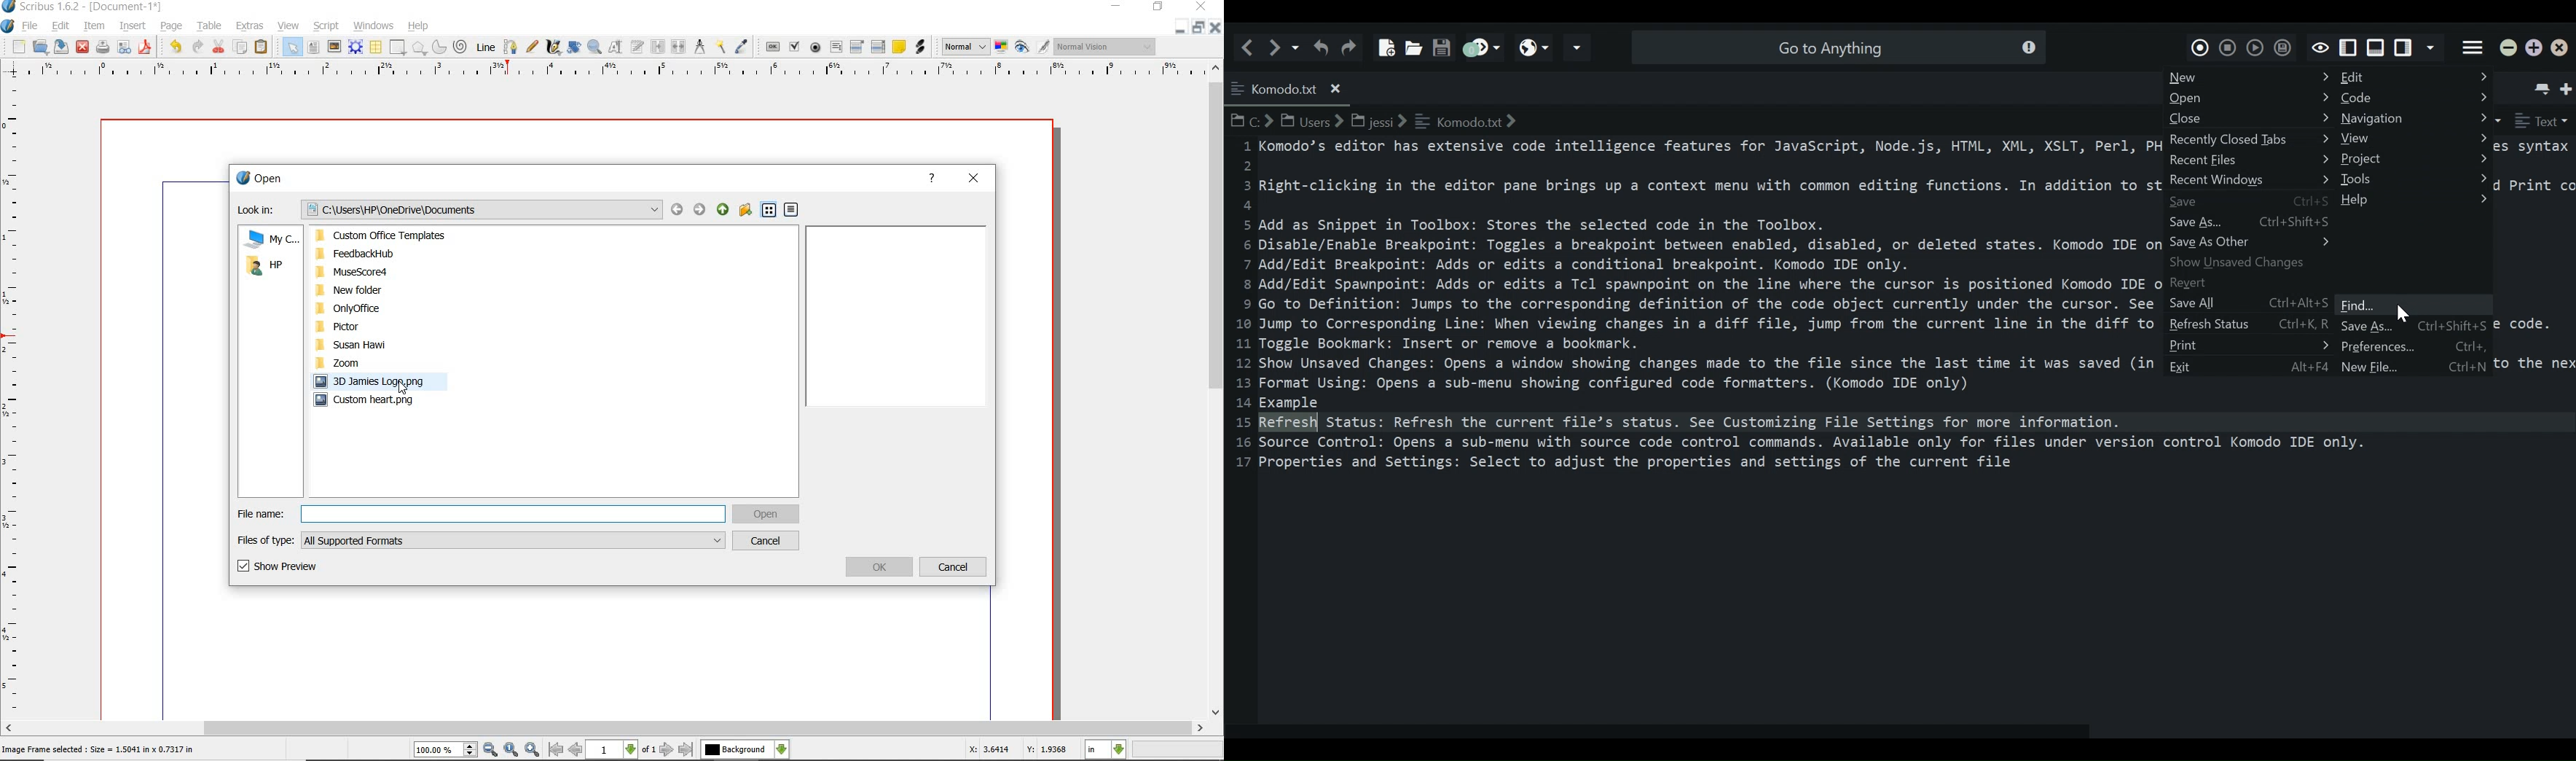 This screenshot has width=2576, height=784. Describe the element at coordinates (742, 47) in the screenshot. I see `eye dropper` at that location.